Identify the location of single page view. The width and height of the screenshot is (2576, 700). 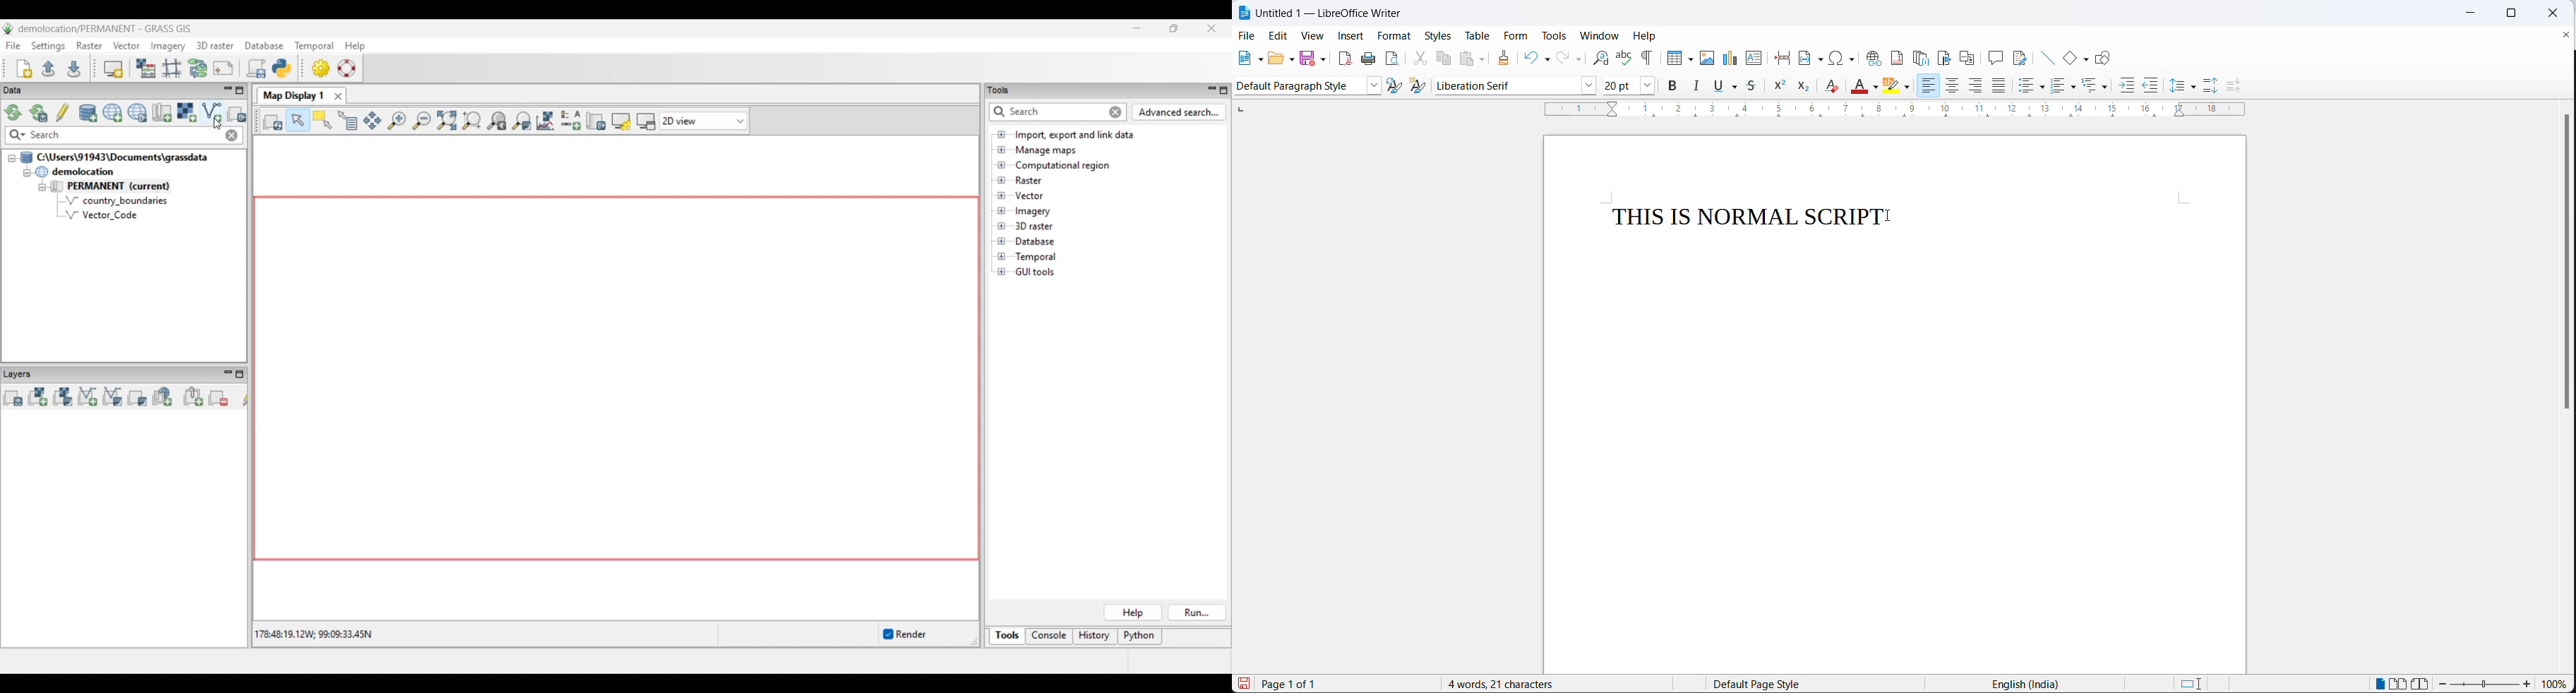
(2382, 683).